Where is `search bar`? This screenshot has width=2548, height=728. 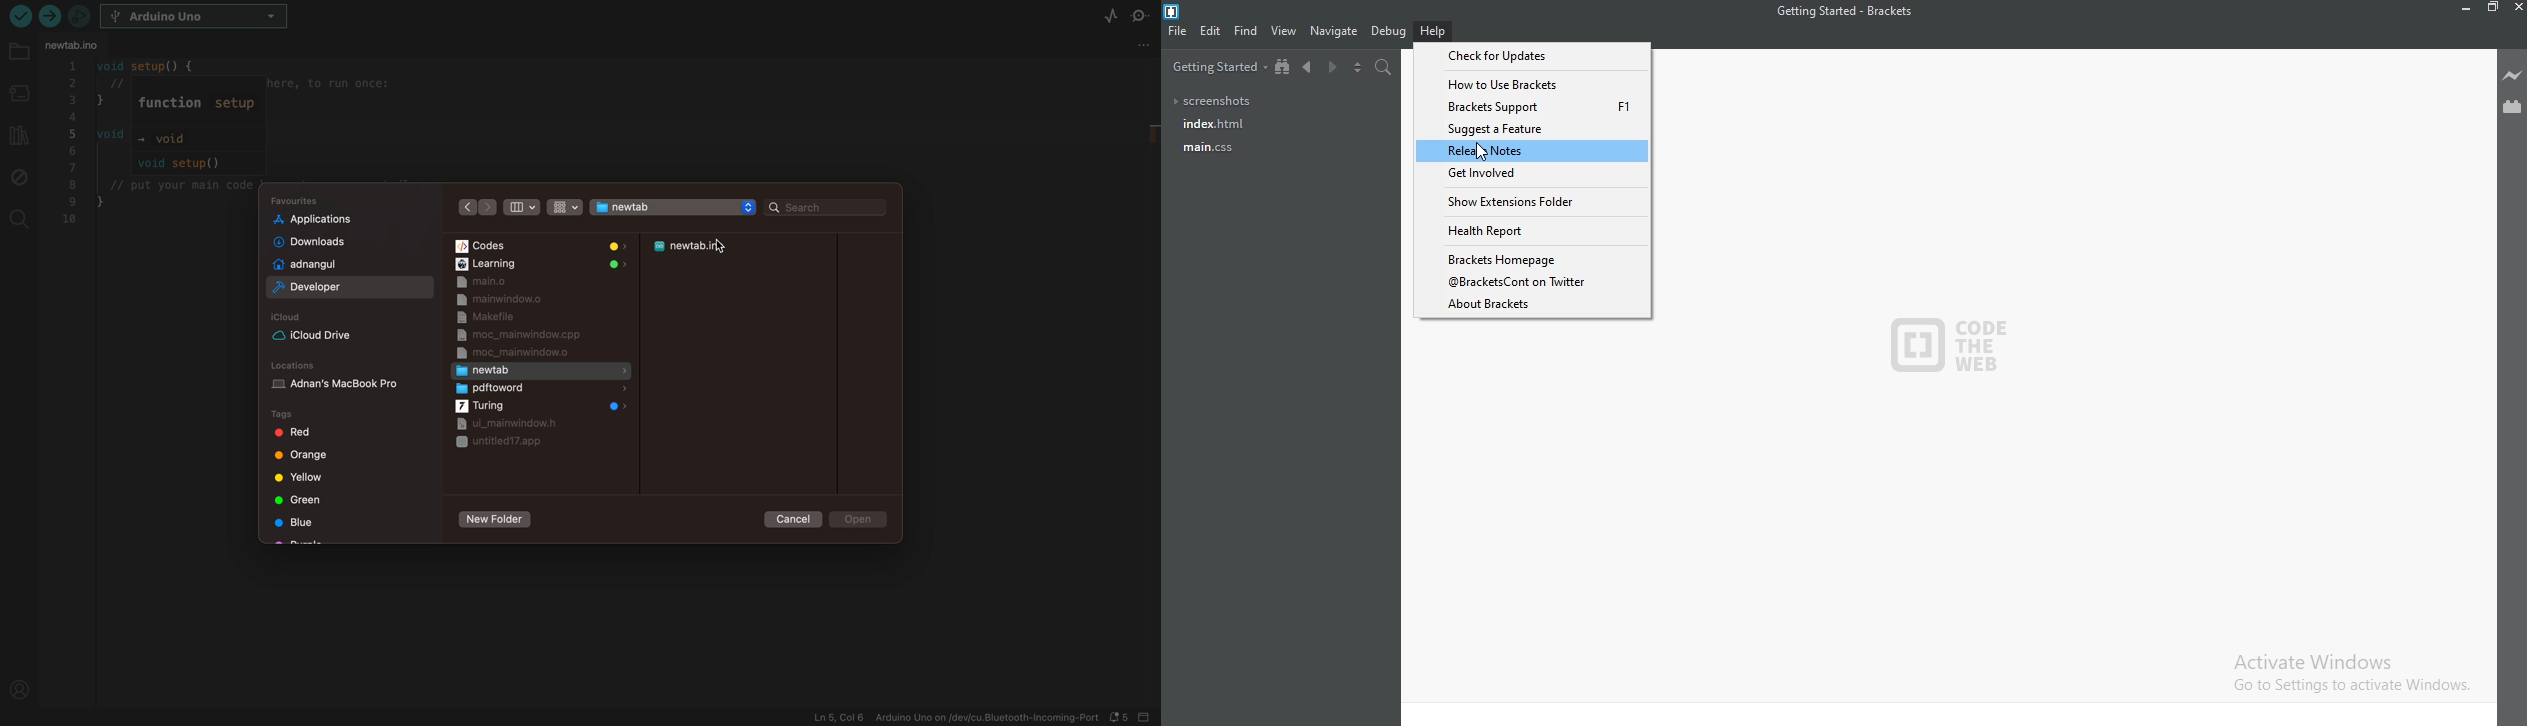 search bar is located at coordinates (826, 208).